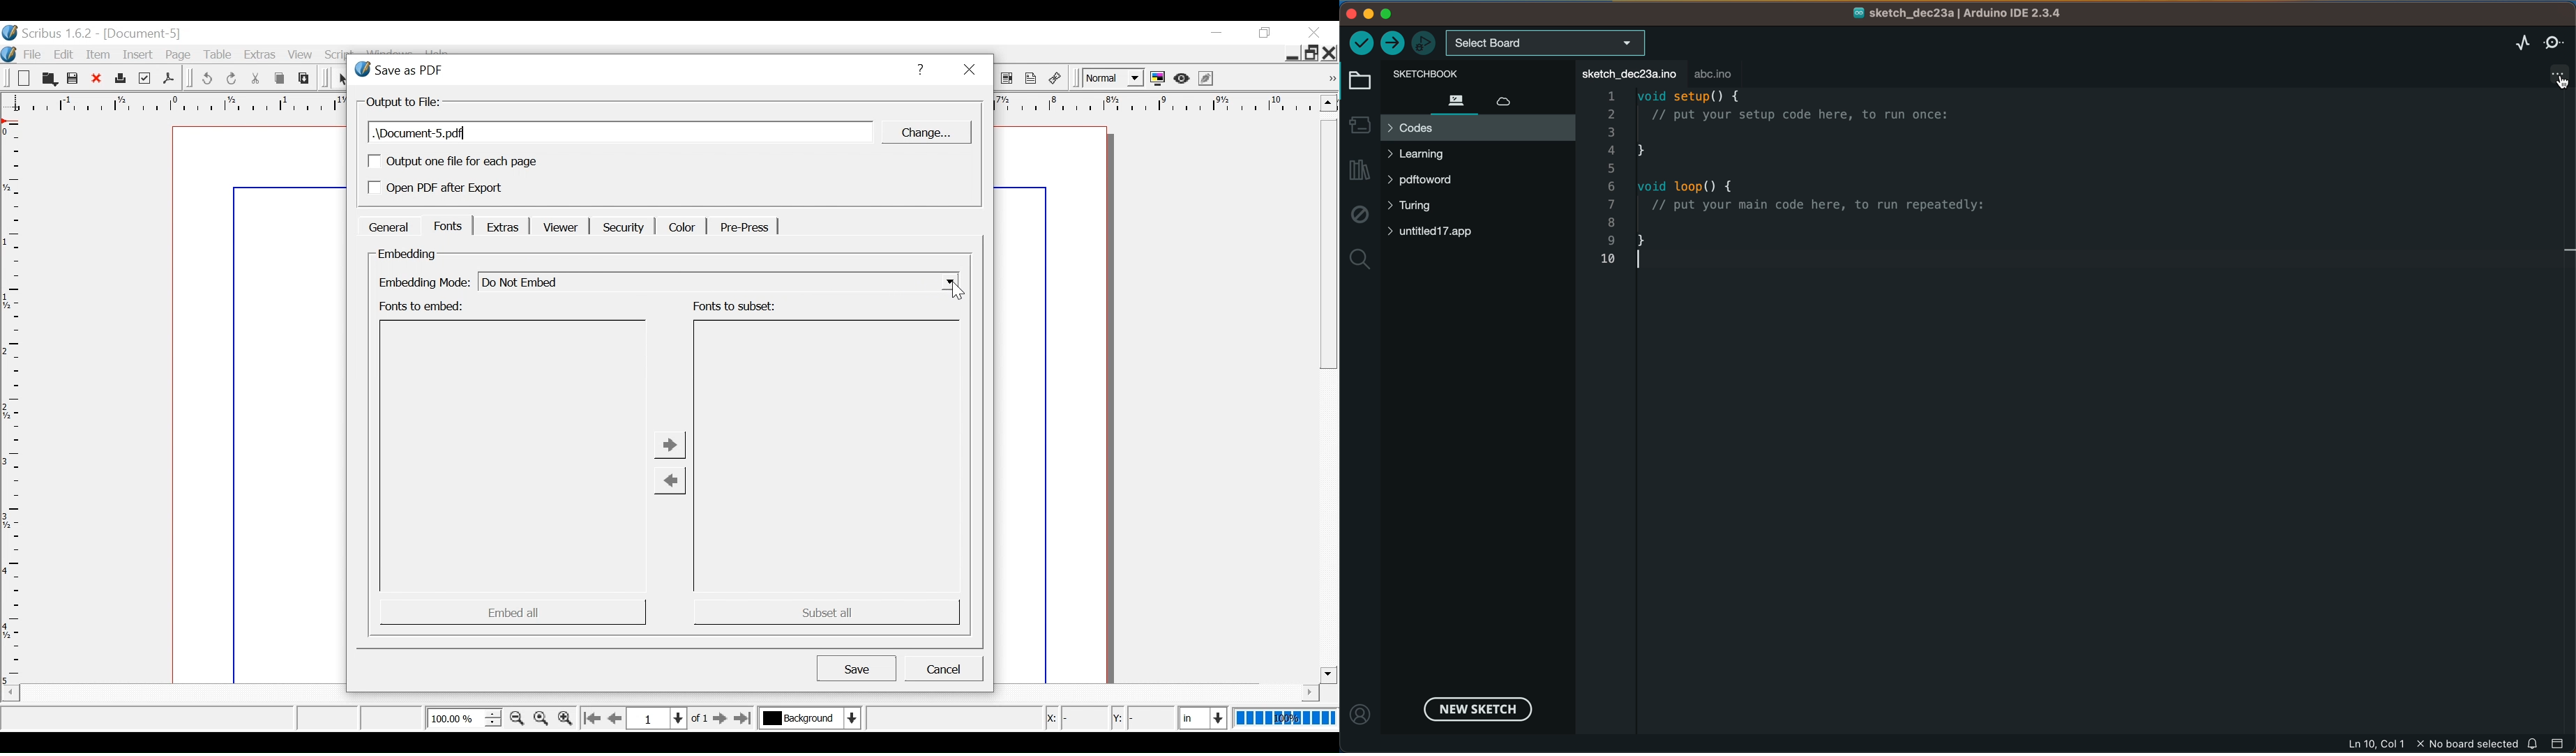 The height and width of the screenshot is (756, 2576). What do you see at coordinates (31, 55) in the screenshot?
I see `File` at bounding box center [31, 55].